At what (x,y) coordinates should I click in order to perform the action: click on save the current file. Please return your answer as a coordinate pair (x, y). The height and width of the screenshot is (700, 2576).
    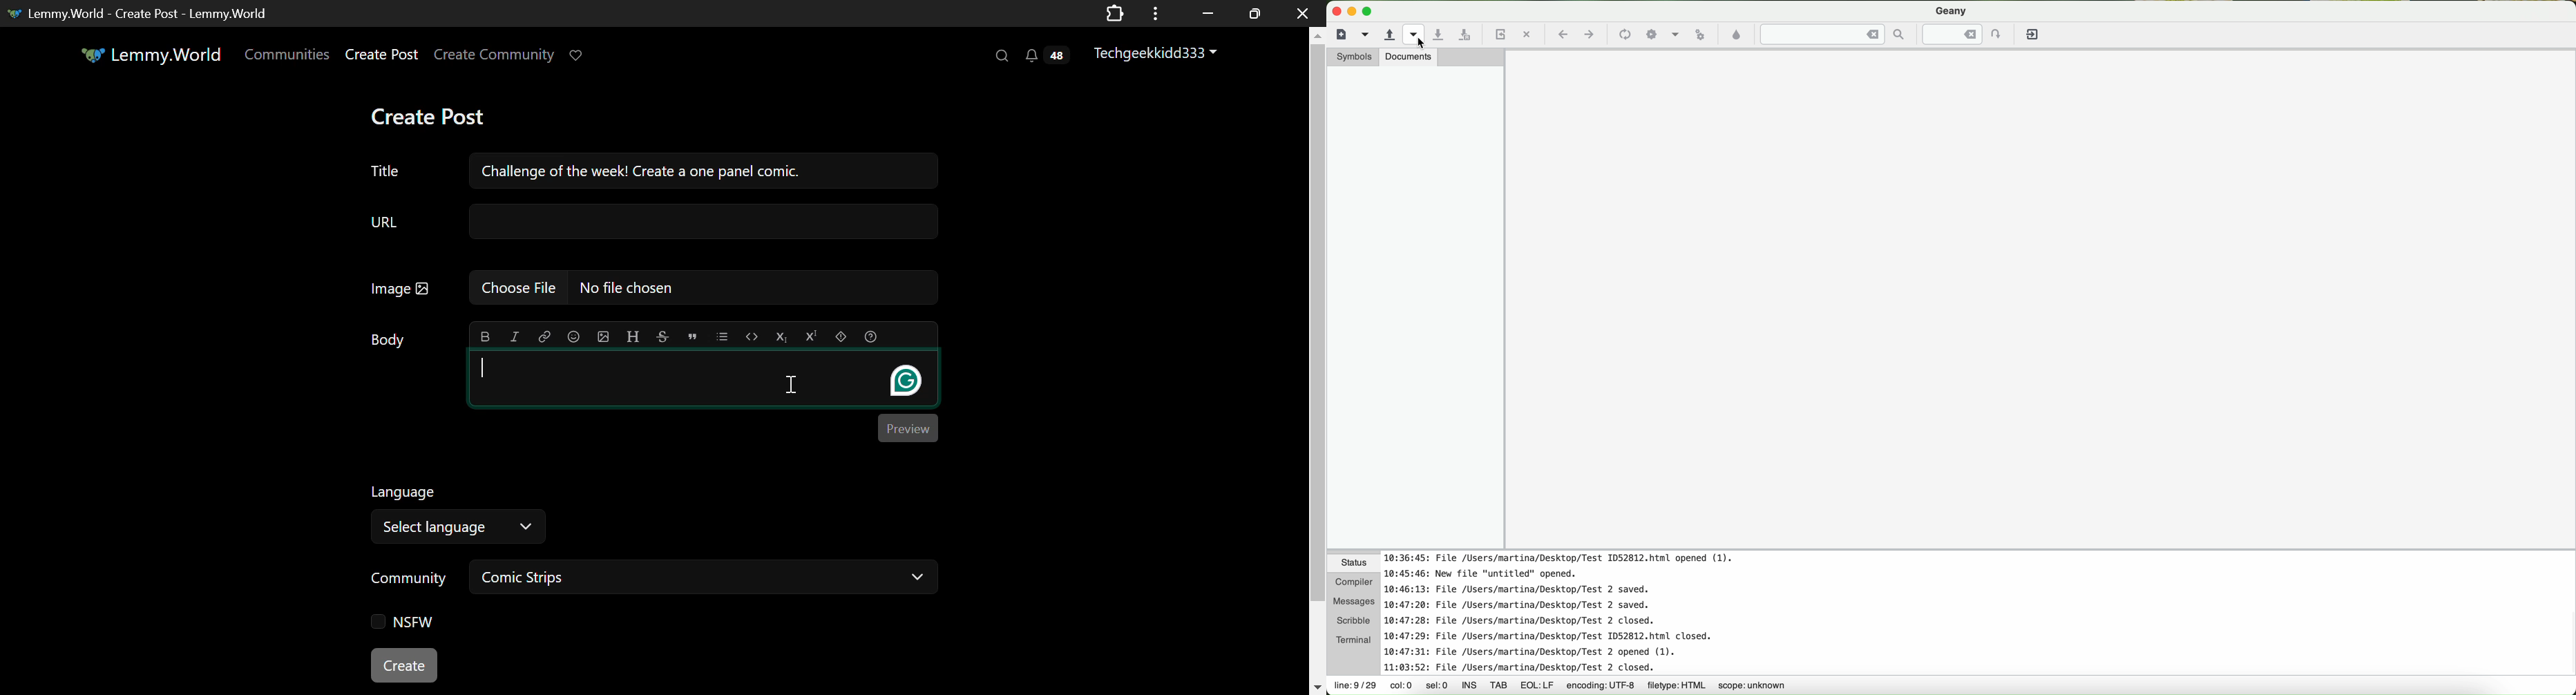
    Looking at the image, I should click on (1439, 35).